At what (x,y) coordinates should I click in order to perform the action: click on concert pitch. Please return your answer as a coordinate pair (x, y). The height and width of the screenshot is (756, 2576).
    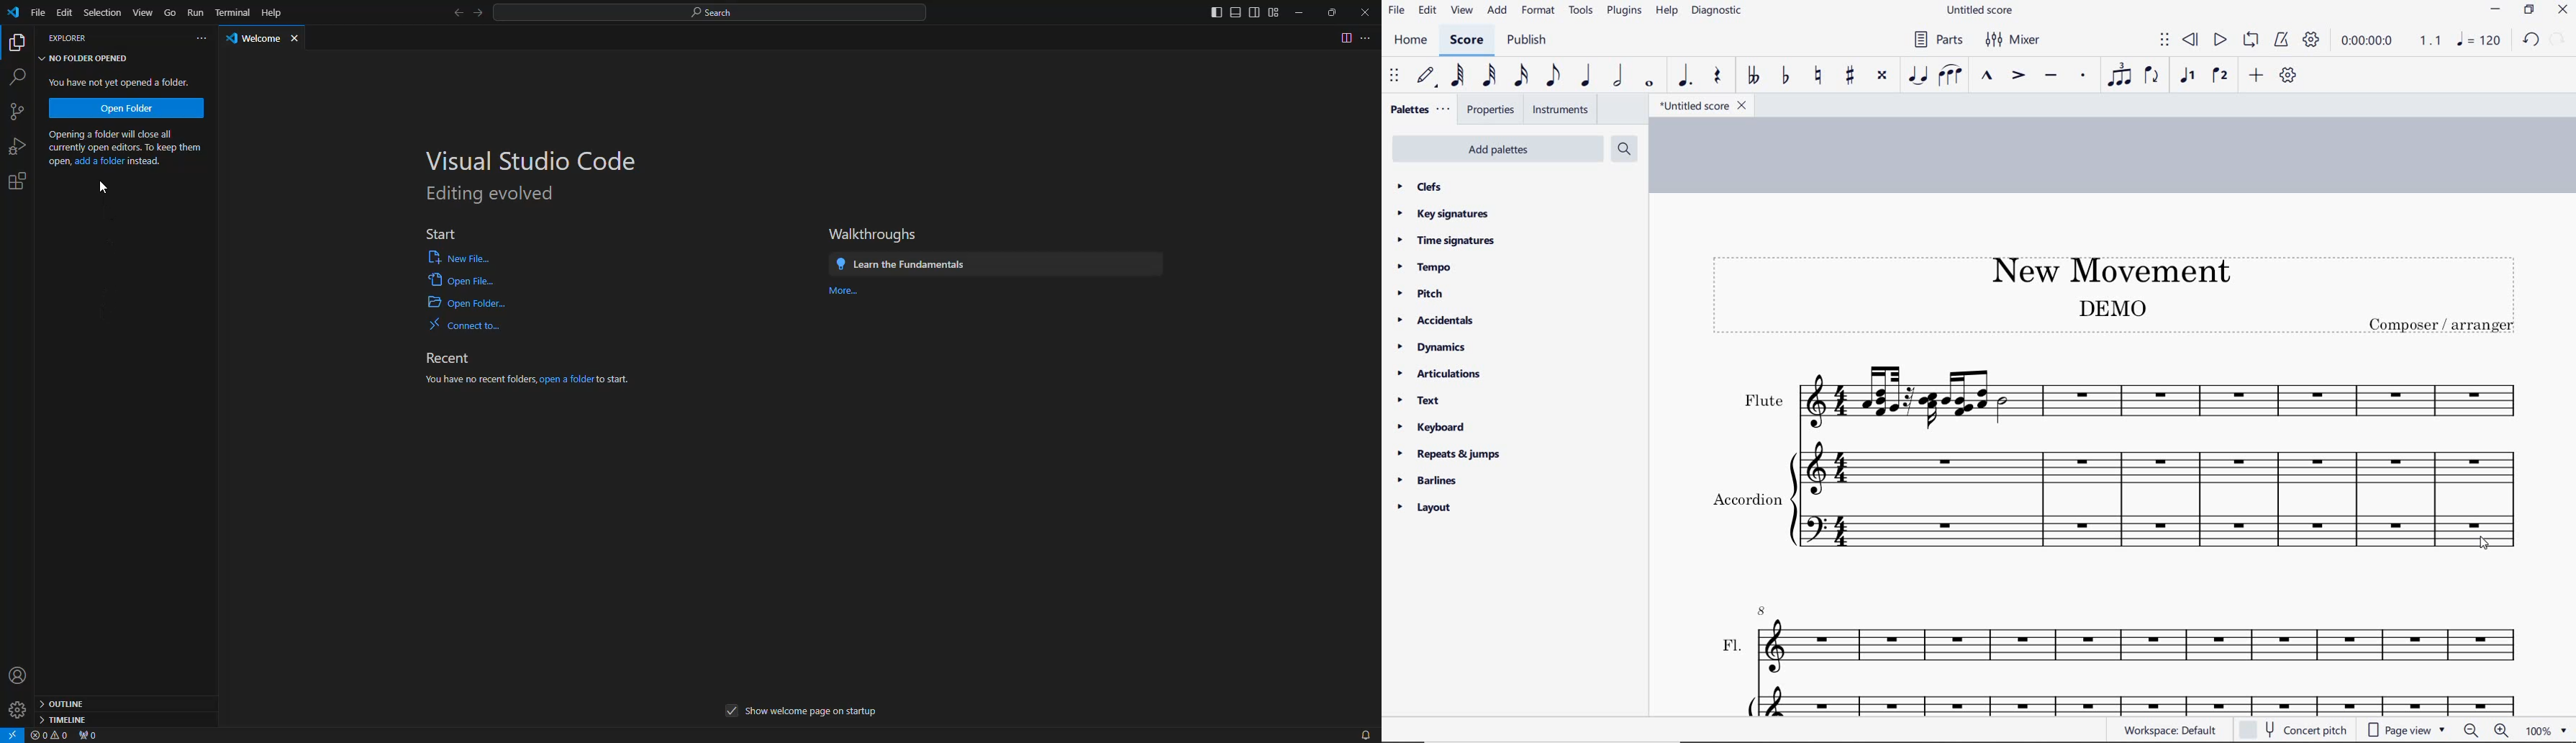
    Looking at the image, I should click on (2295, 728).